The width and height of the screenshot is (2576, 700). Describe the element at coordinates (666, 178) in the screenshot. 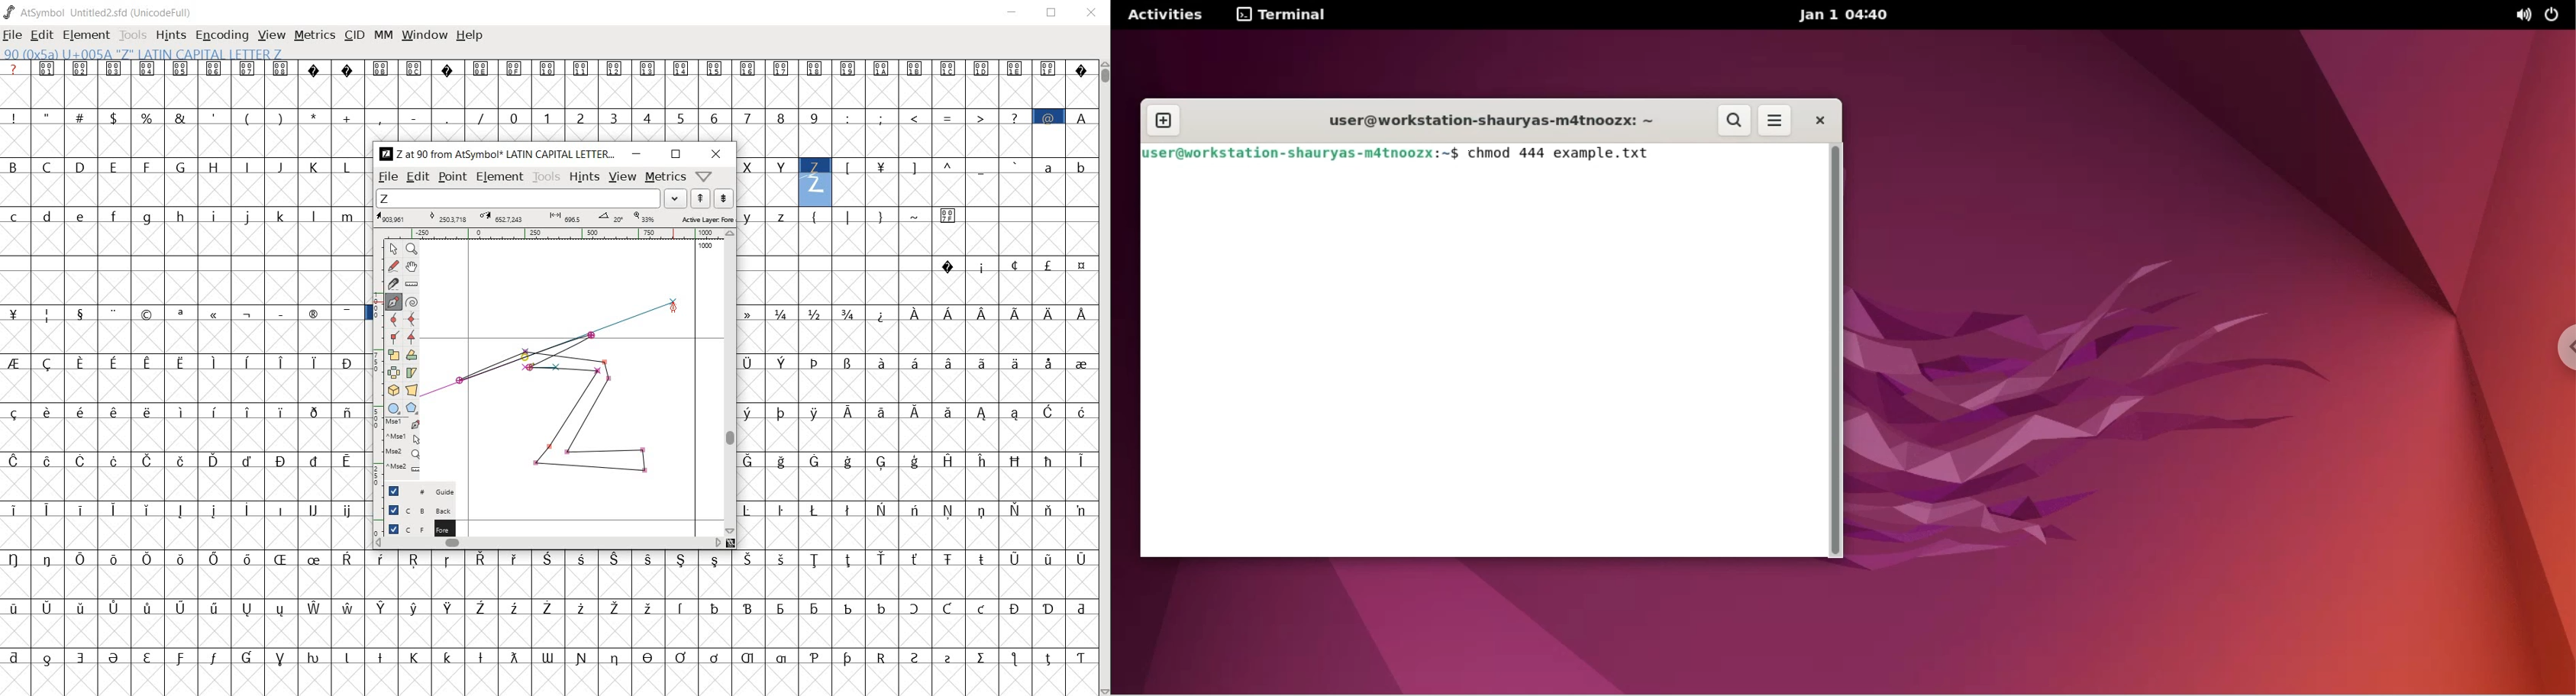

I see `metrics` at that location.